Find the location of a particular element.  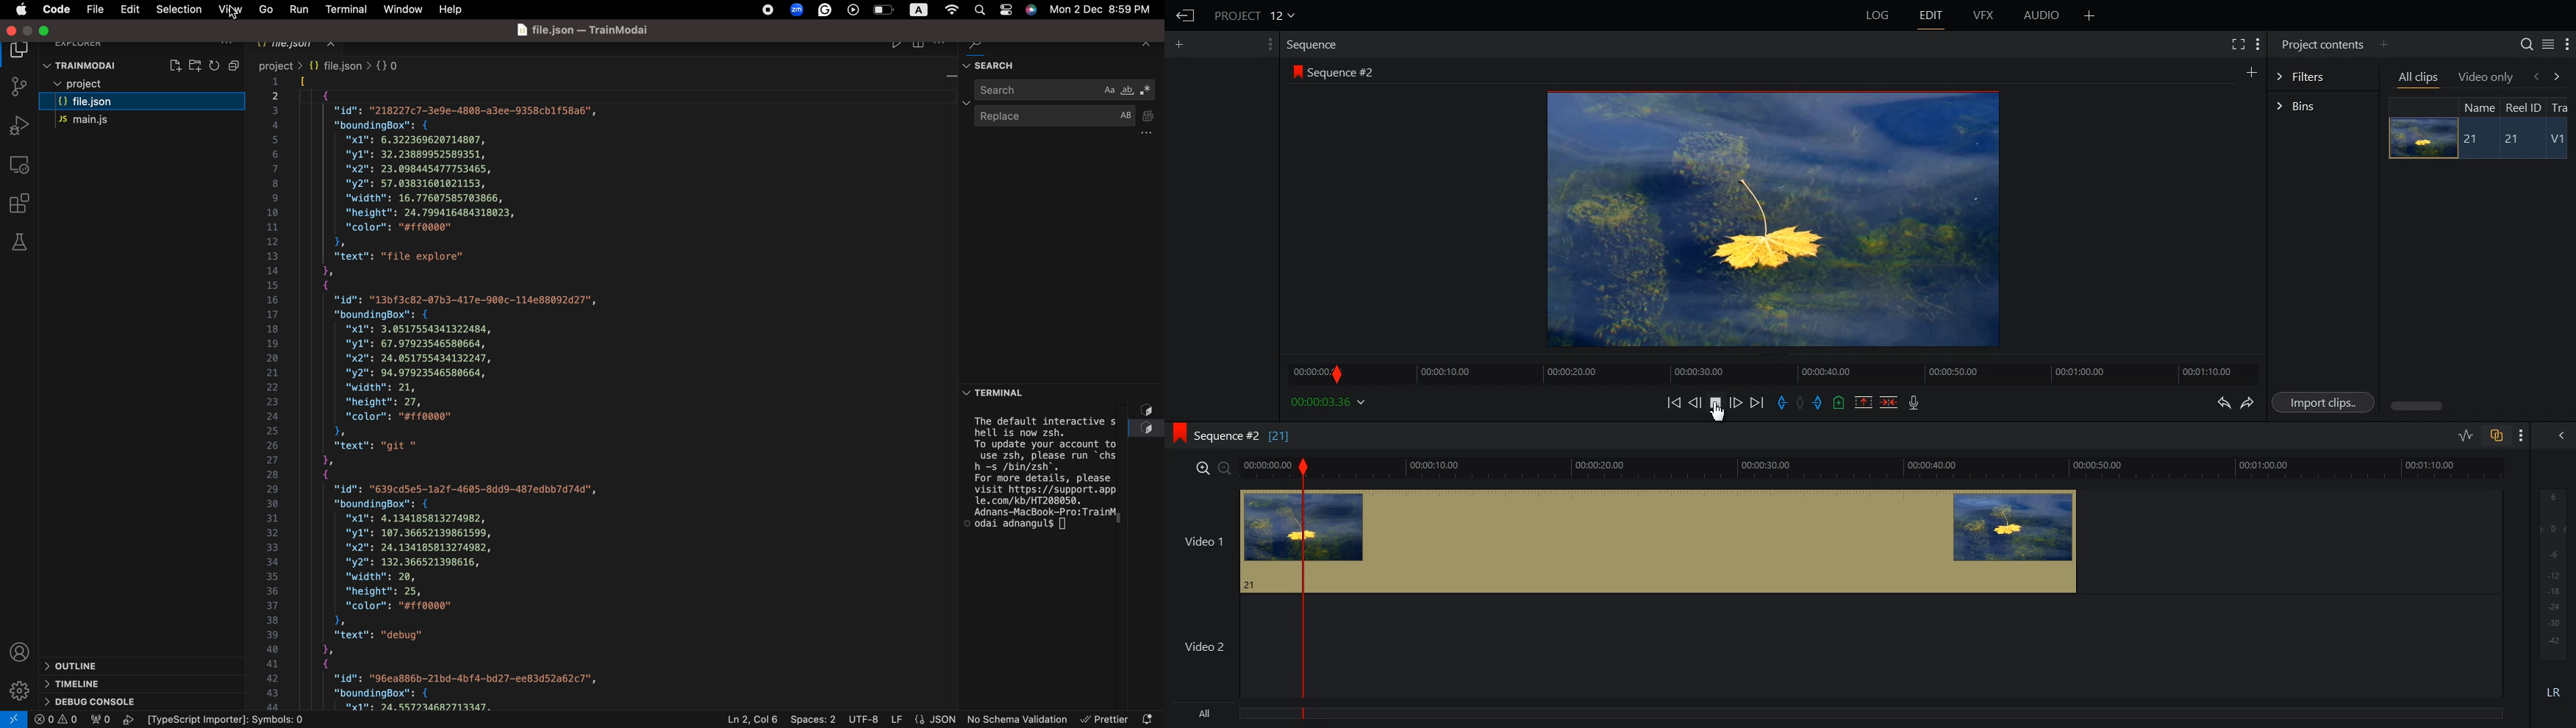

Search is located at coordinates (2526, 44).